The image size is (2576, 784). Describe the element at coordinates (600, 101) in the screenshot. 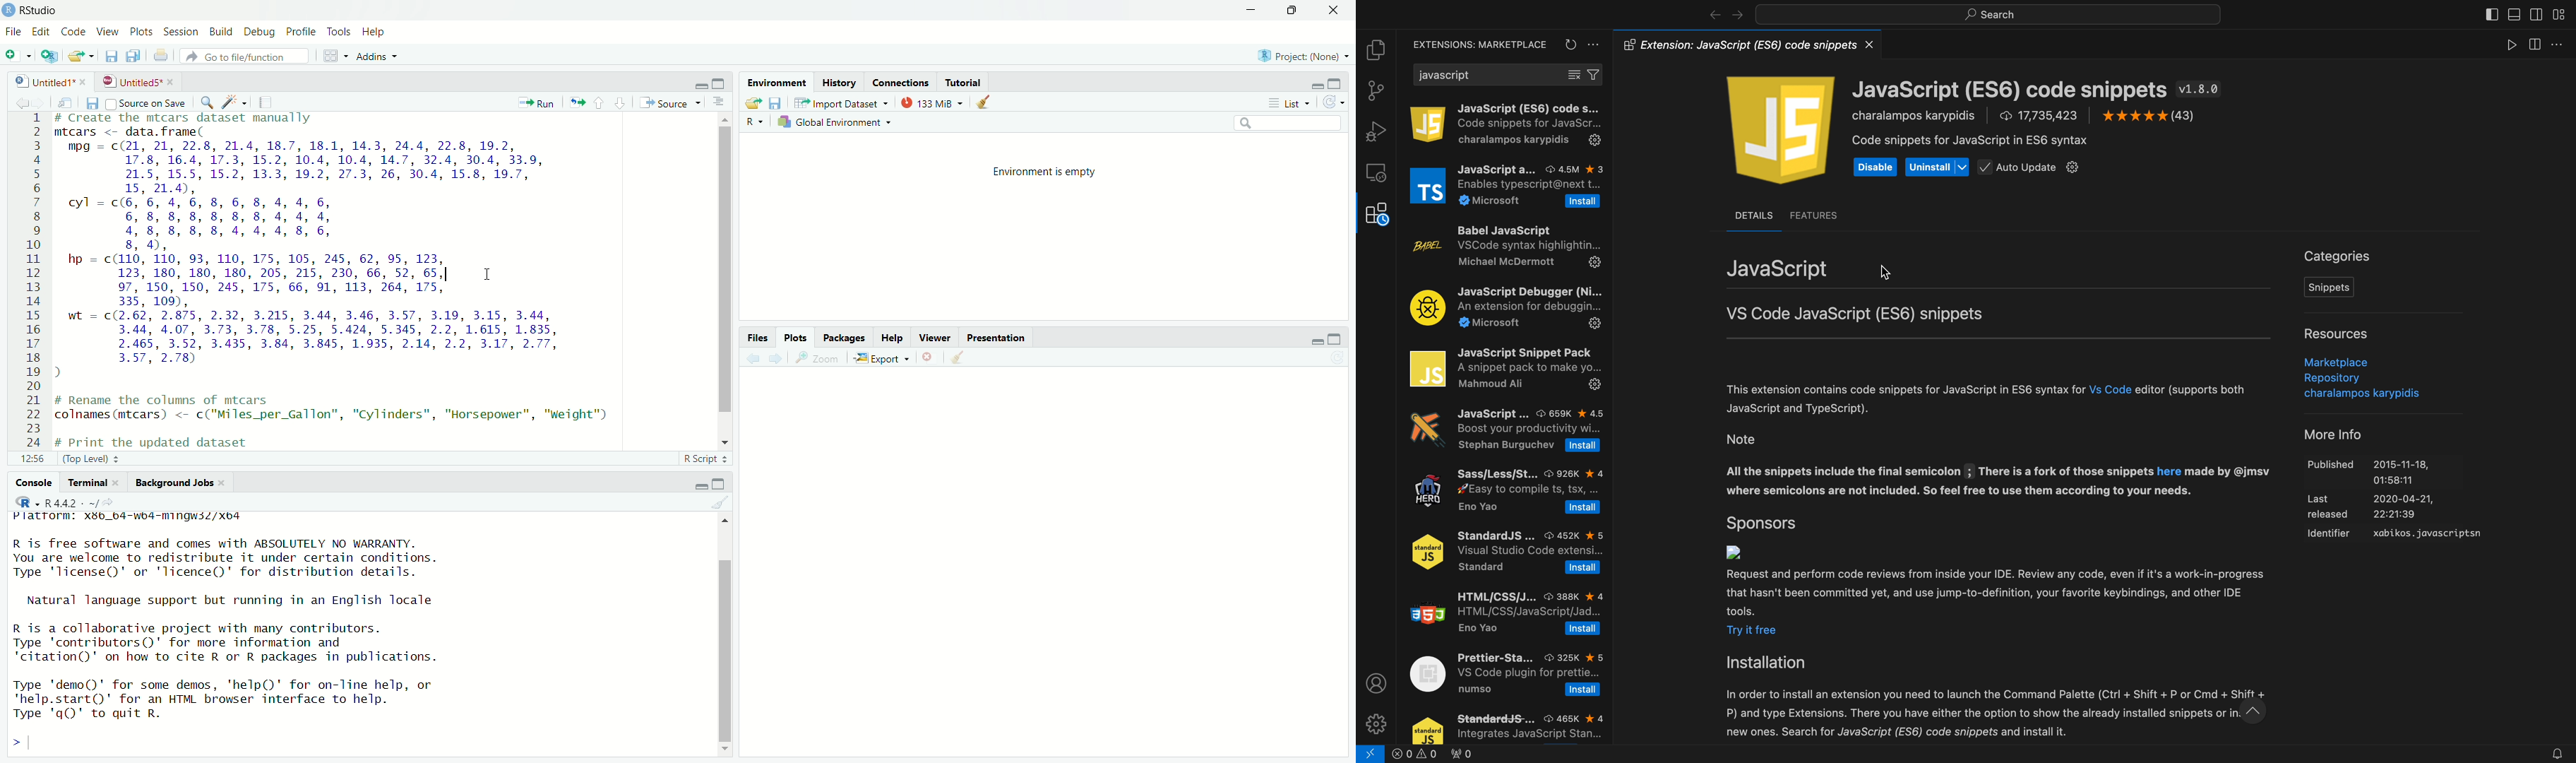

I see `upward` at that location.